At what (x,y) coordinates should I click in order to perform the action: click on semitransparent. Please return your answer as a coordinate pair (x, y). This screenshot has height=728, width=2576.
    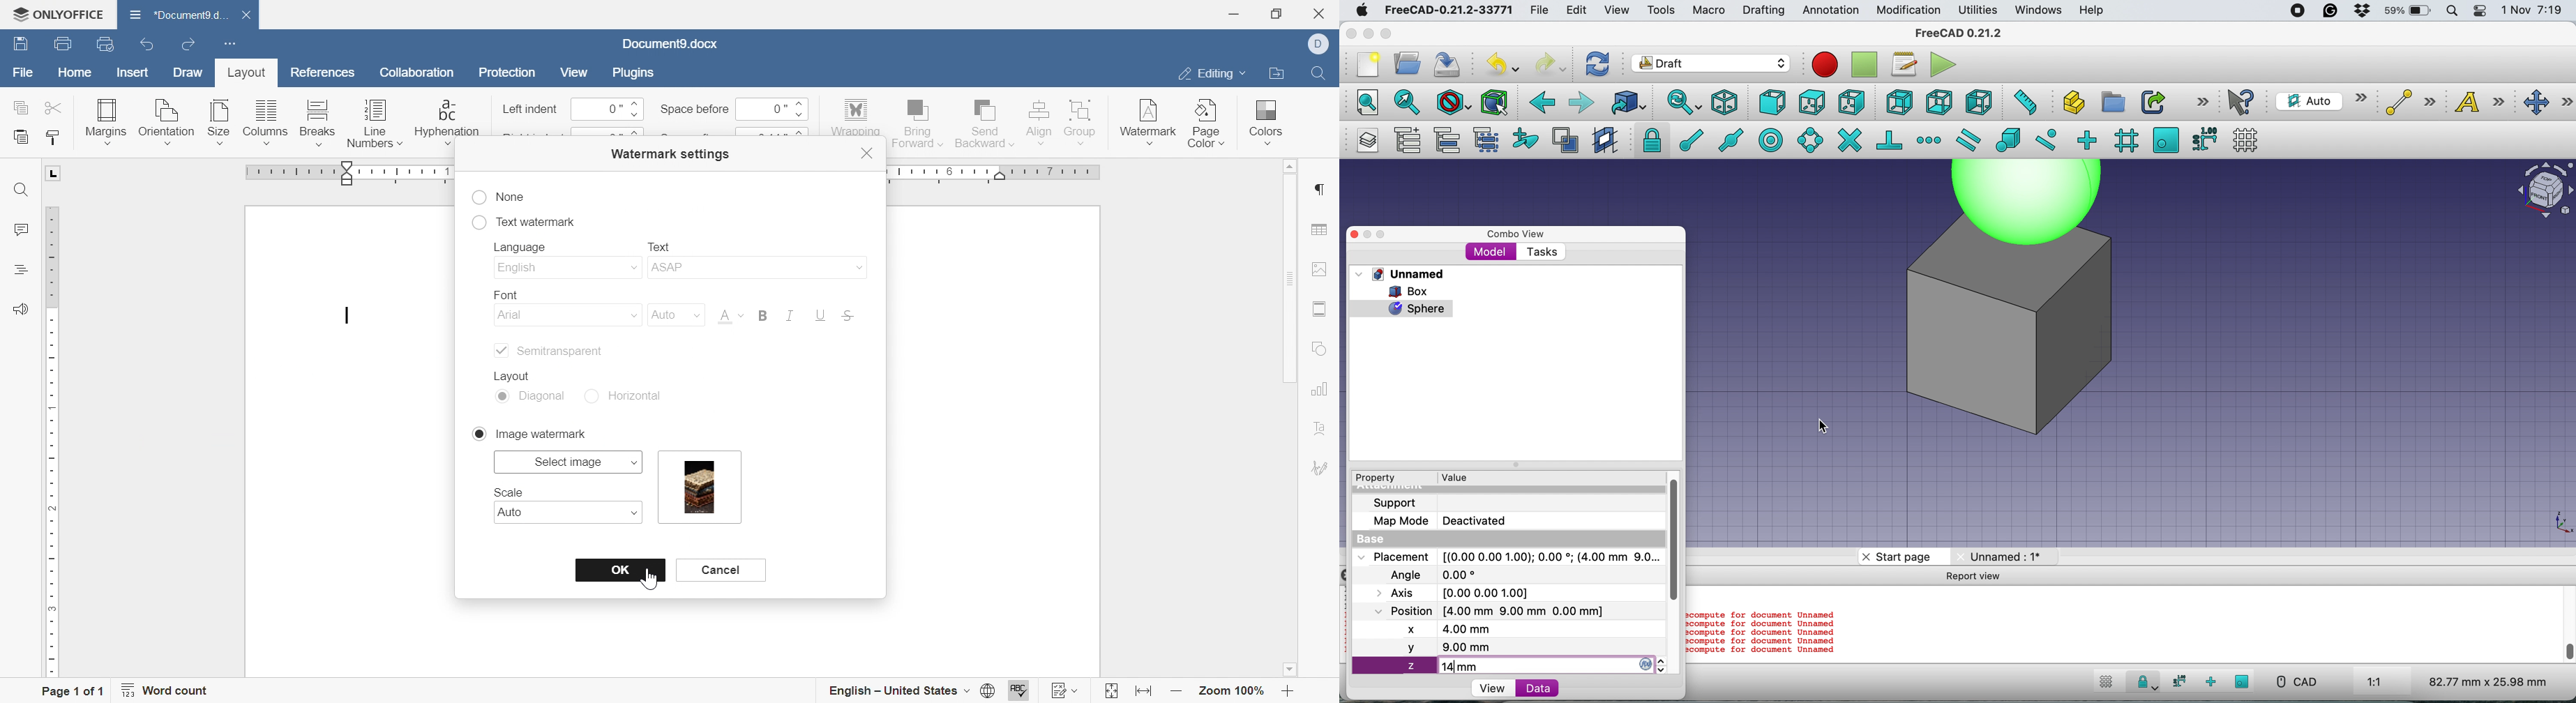
    Looking at the image, I should click on (547, 351).